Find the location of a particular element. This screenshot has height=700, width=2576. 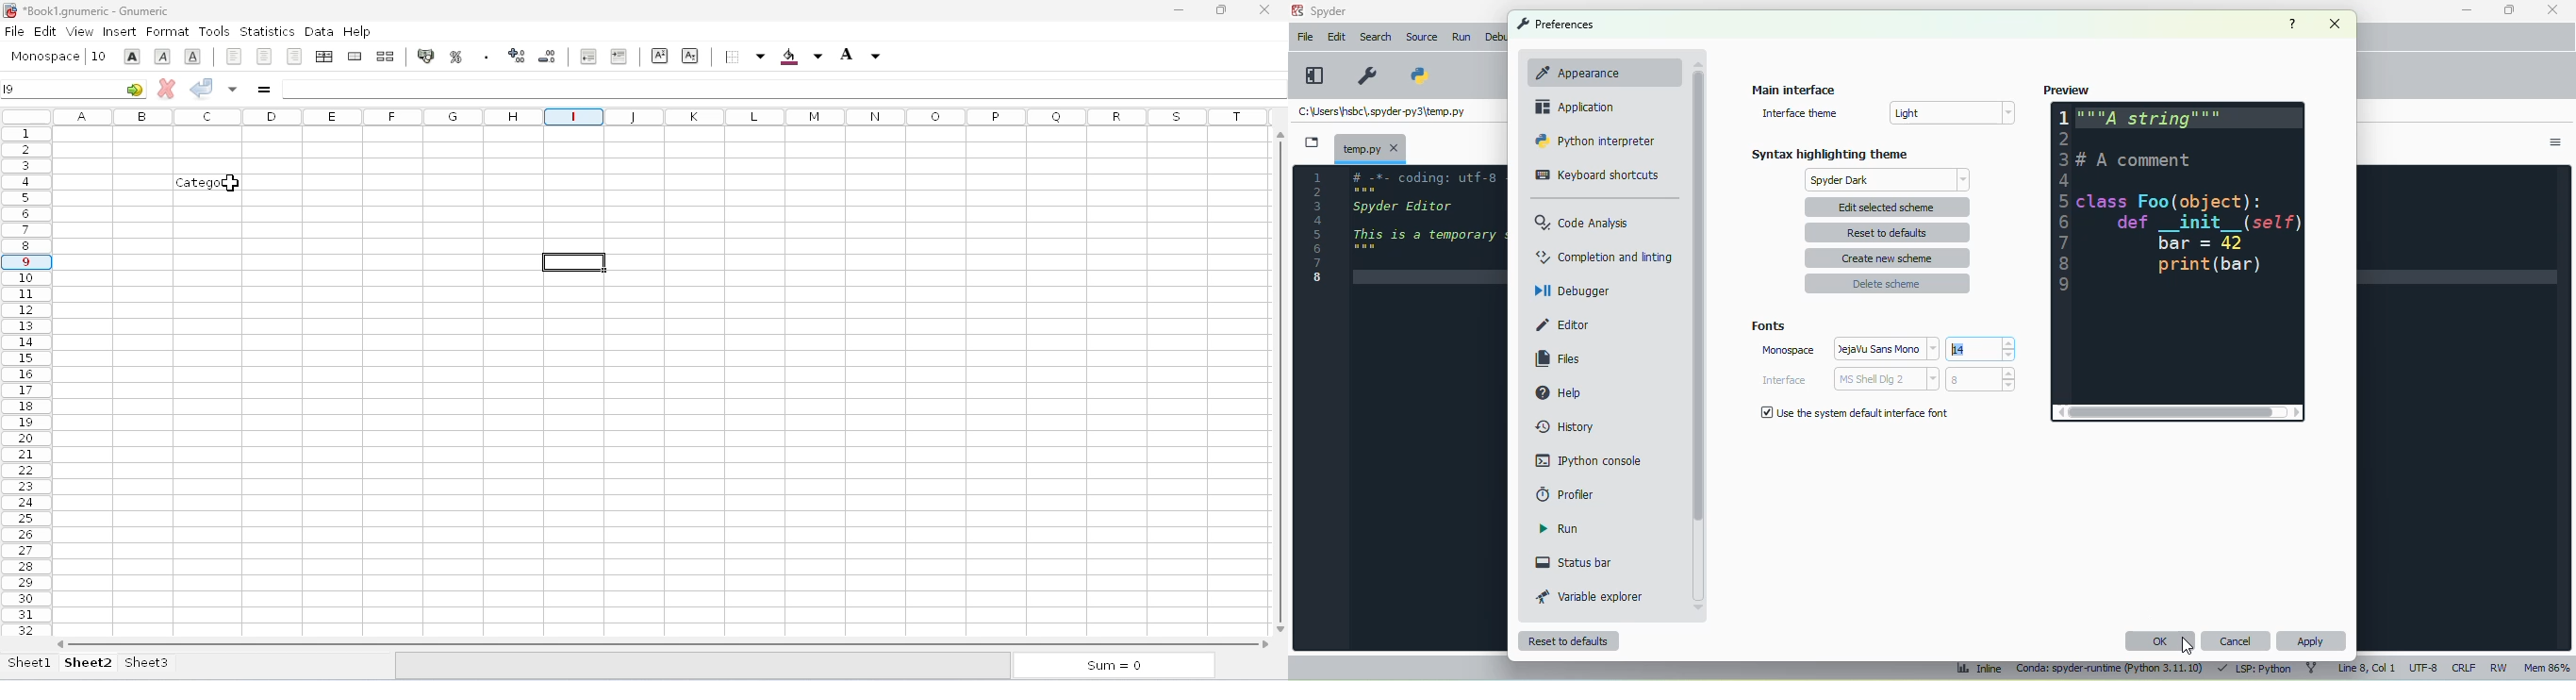

help is located at coordinates (356, 30).